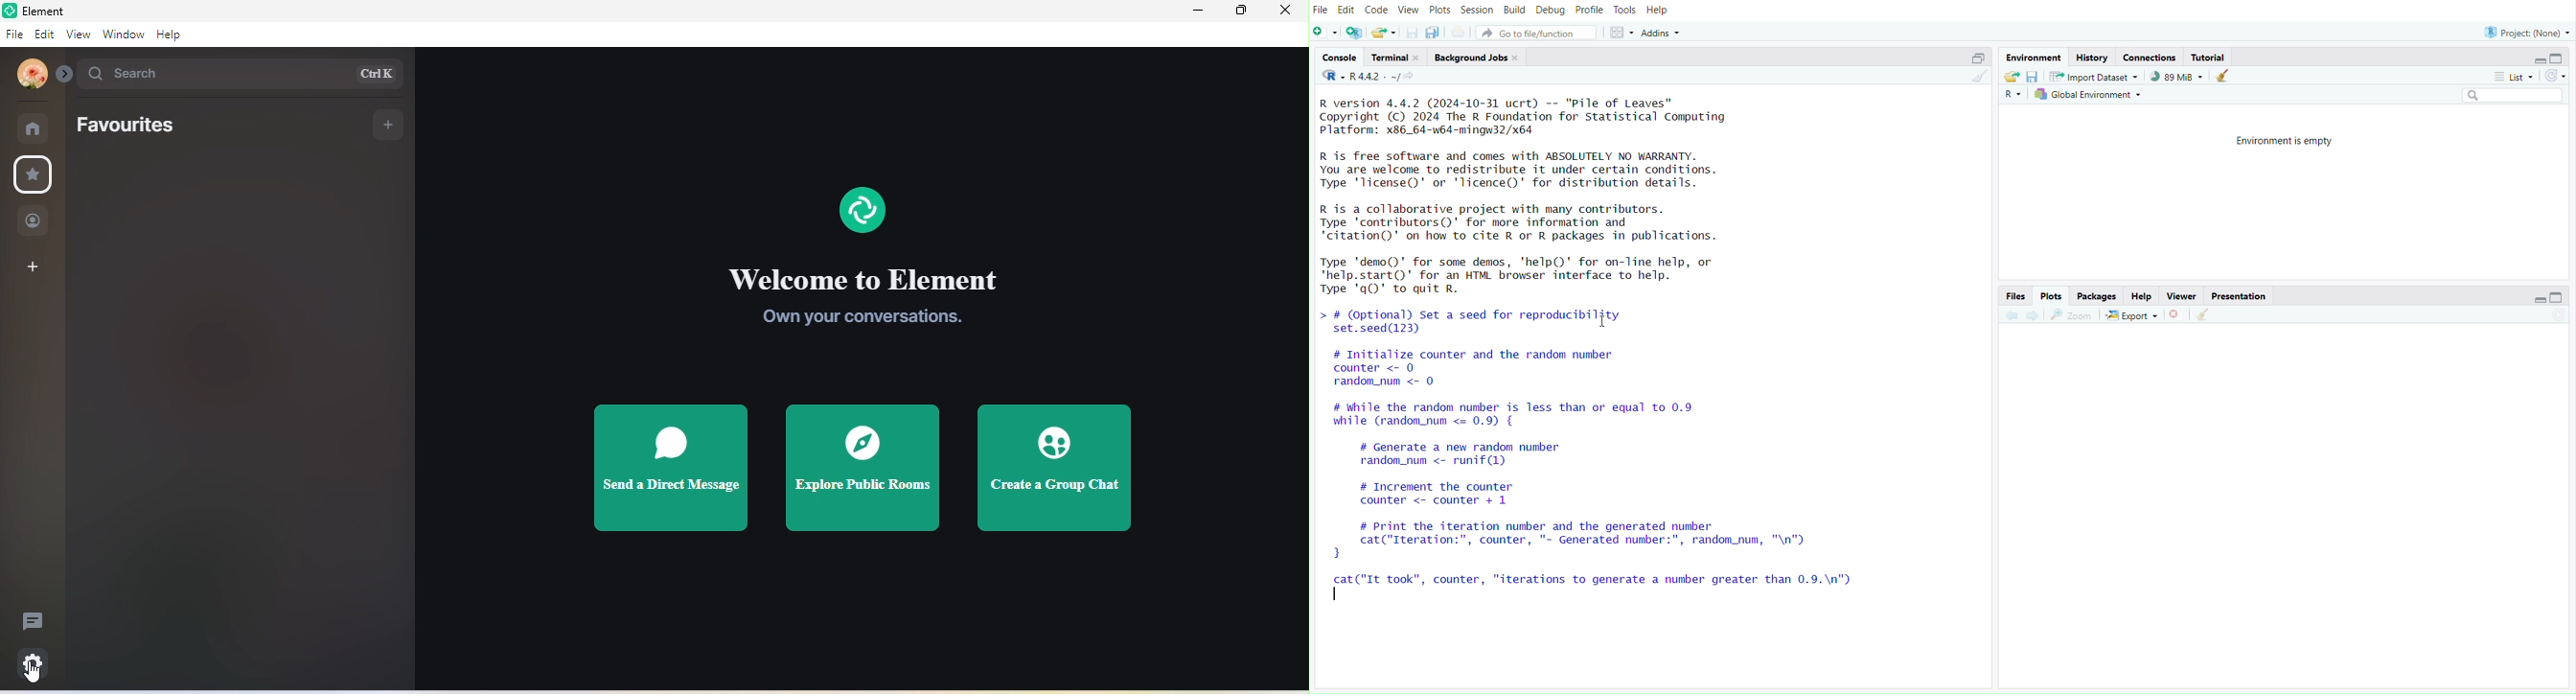  What do you see at coordinates (122, 34) in the screenshot?
I see `window` at bounding box center [122, 34].